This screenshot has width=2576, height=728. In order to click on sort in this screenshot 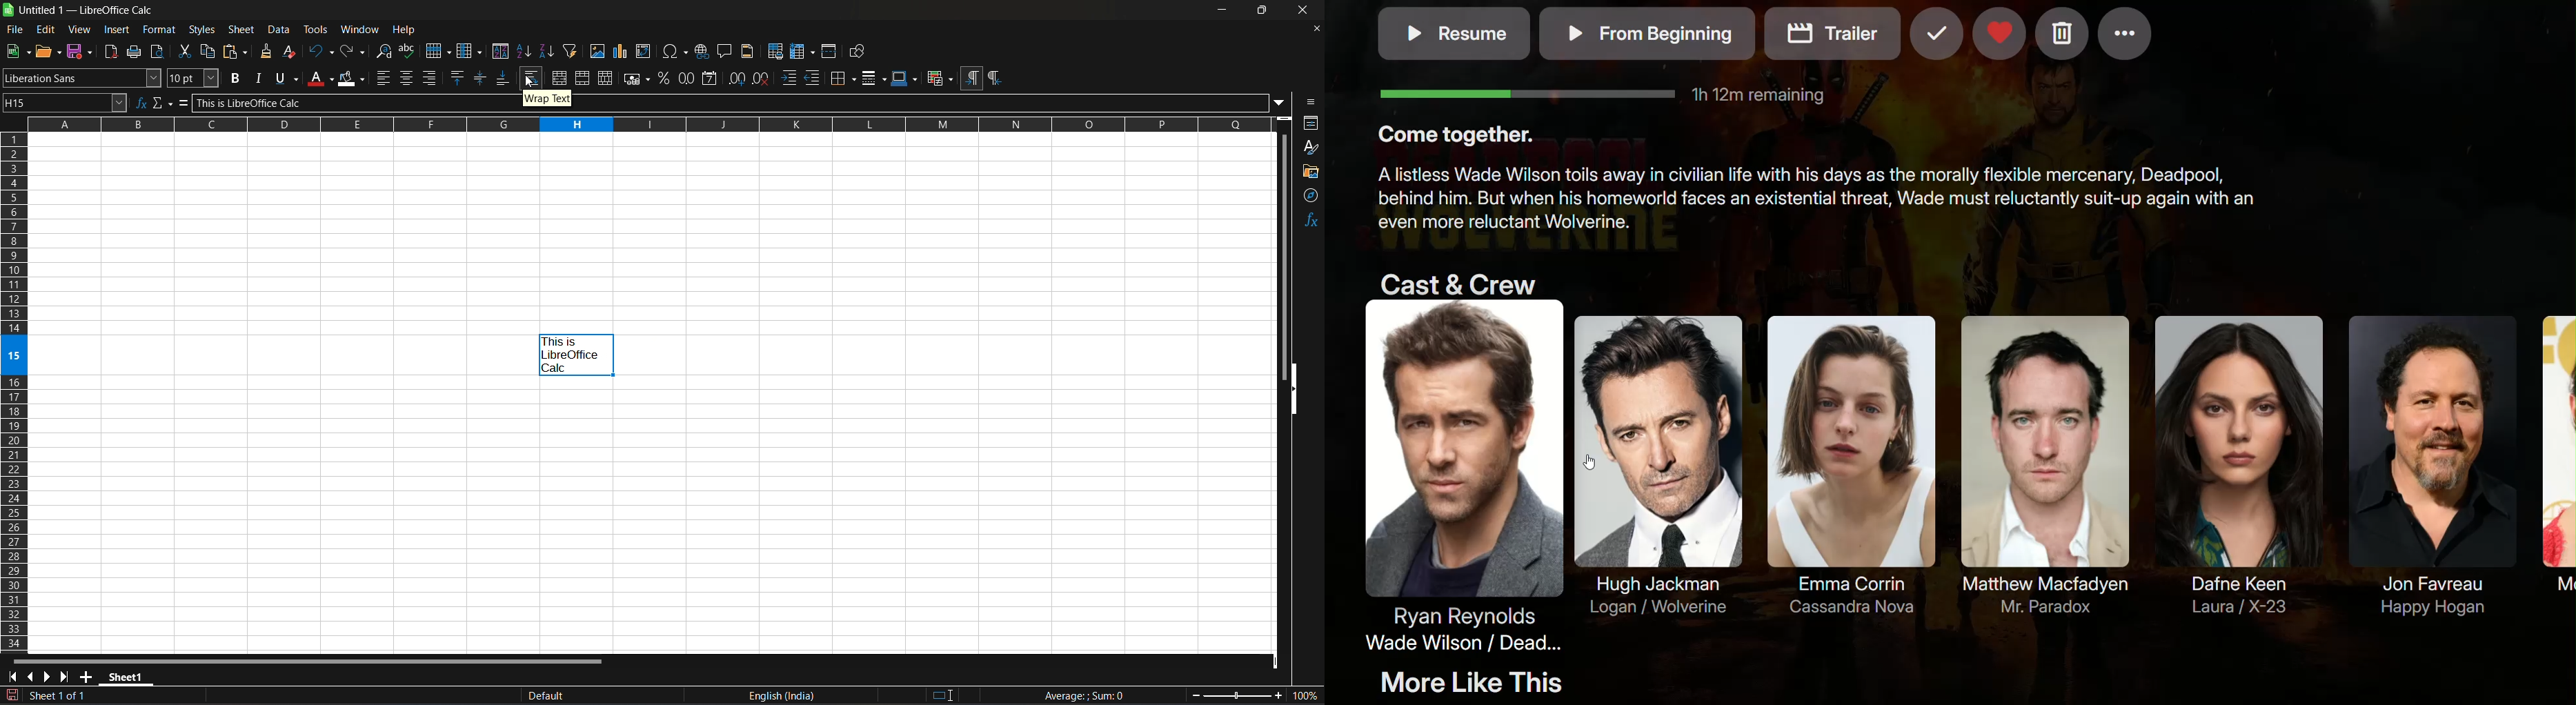, I will do `click(502, 50)`.